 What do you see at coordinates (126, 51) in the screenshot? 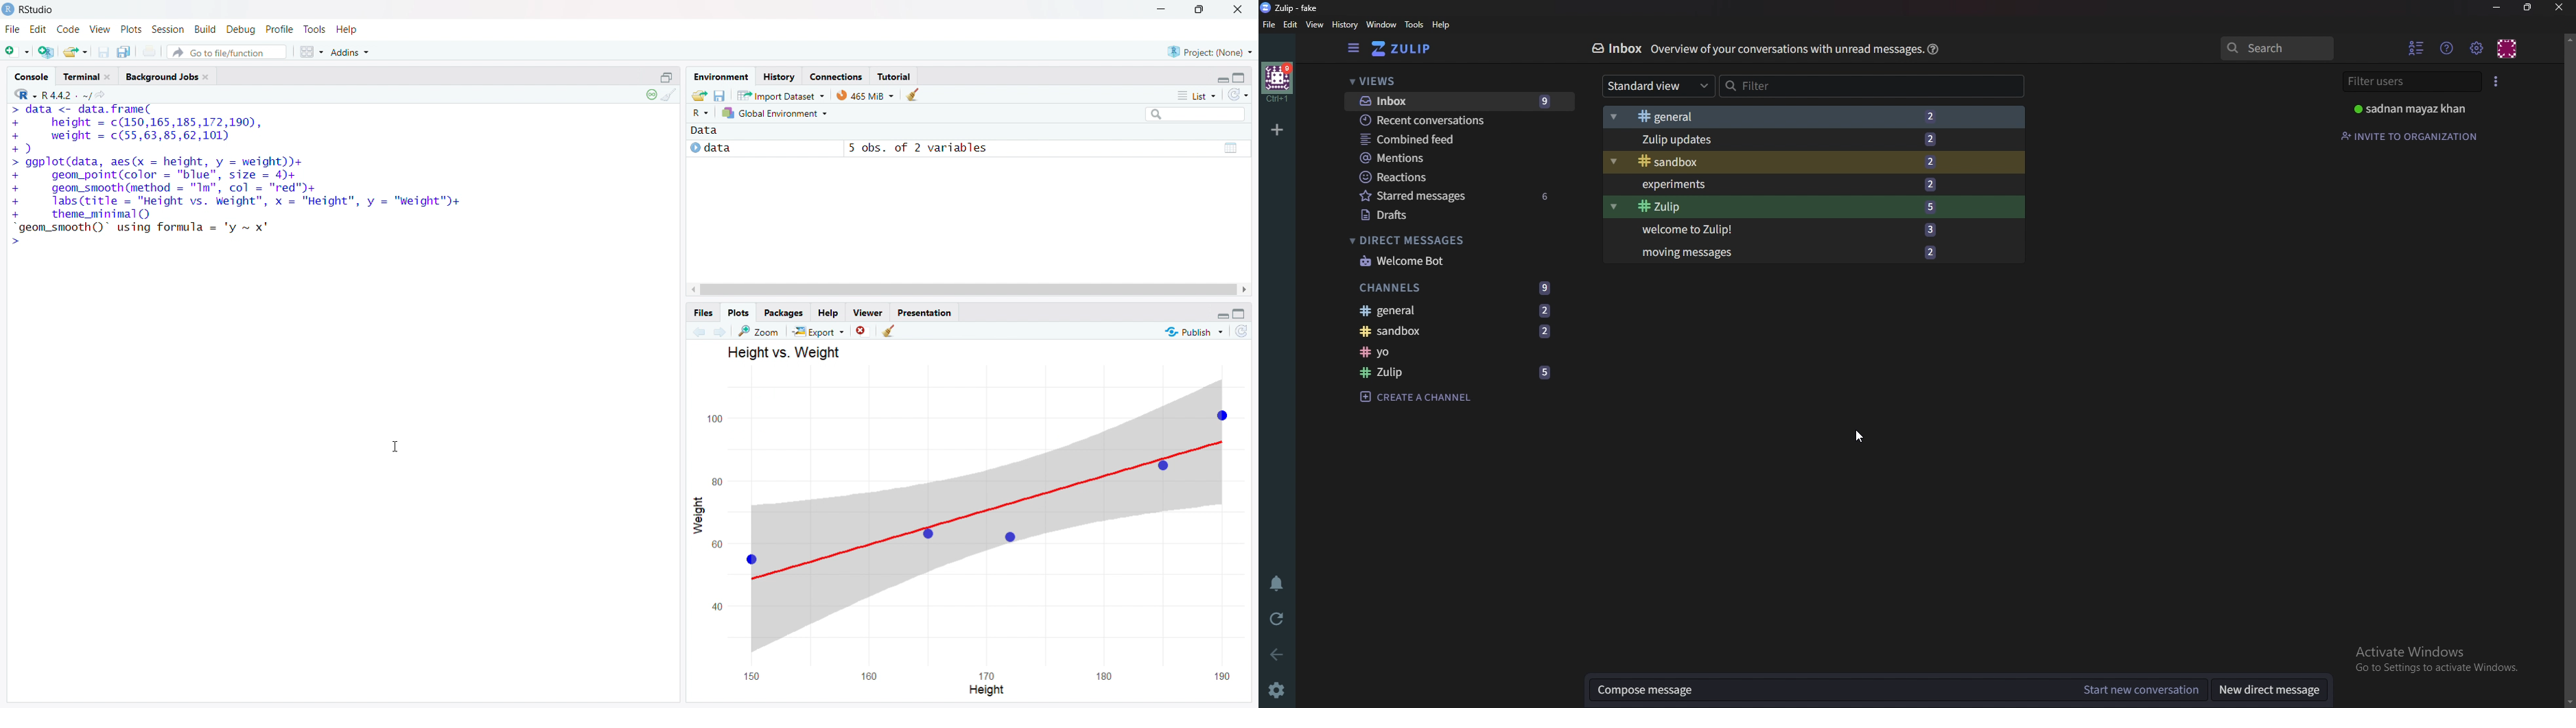
I see `save all open documents` at bounding box center [126, 51].